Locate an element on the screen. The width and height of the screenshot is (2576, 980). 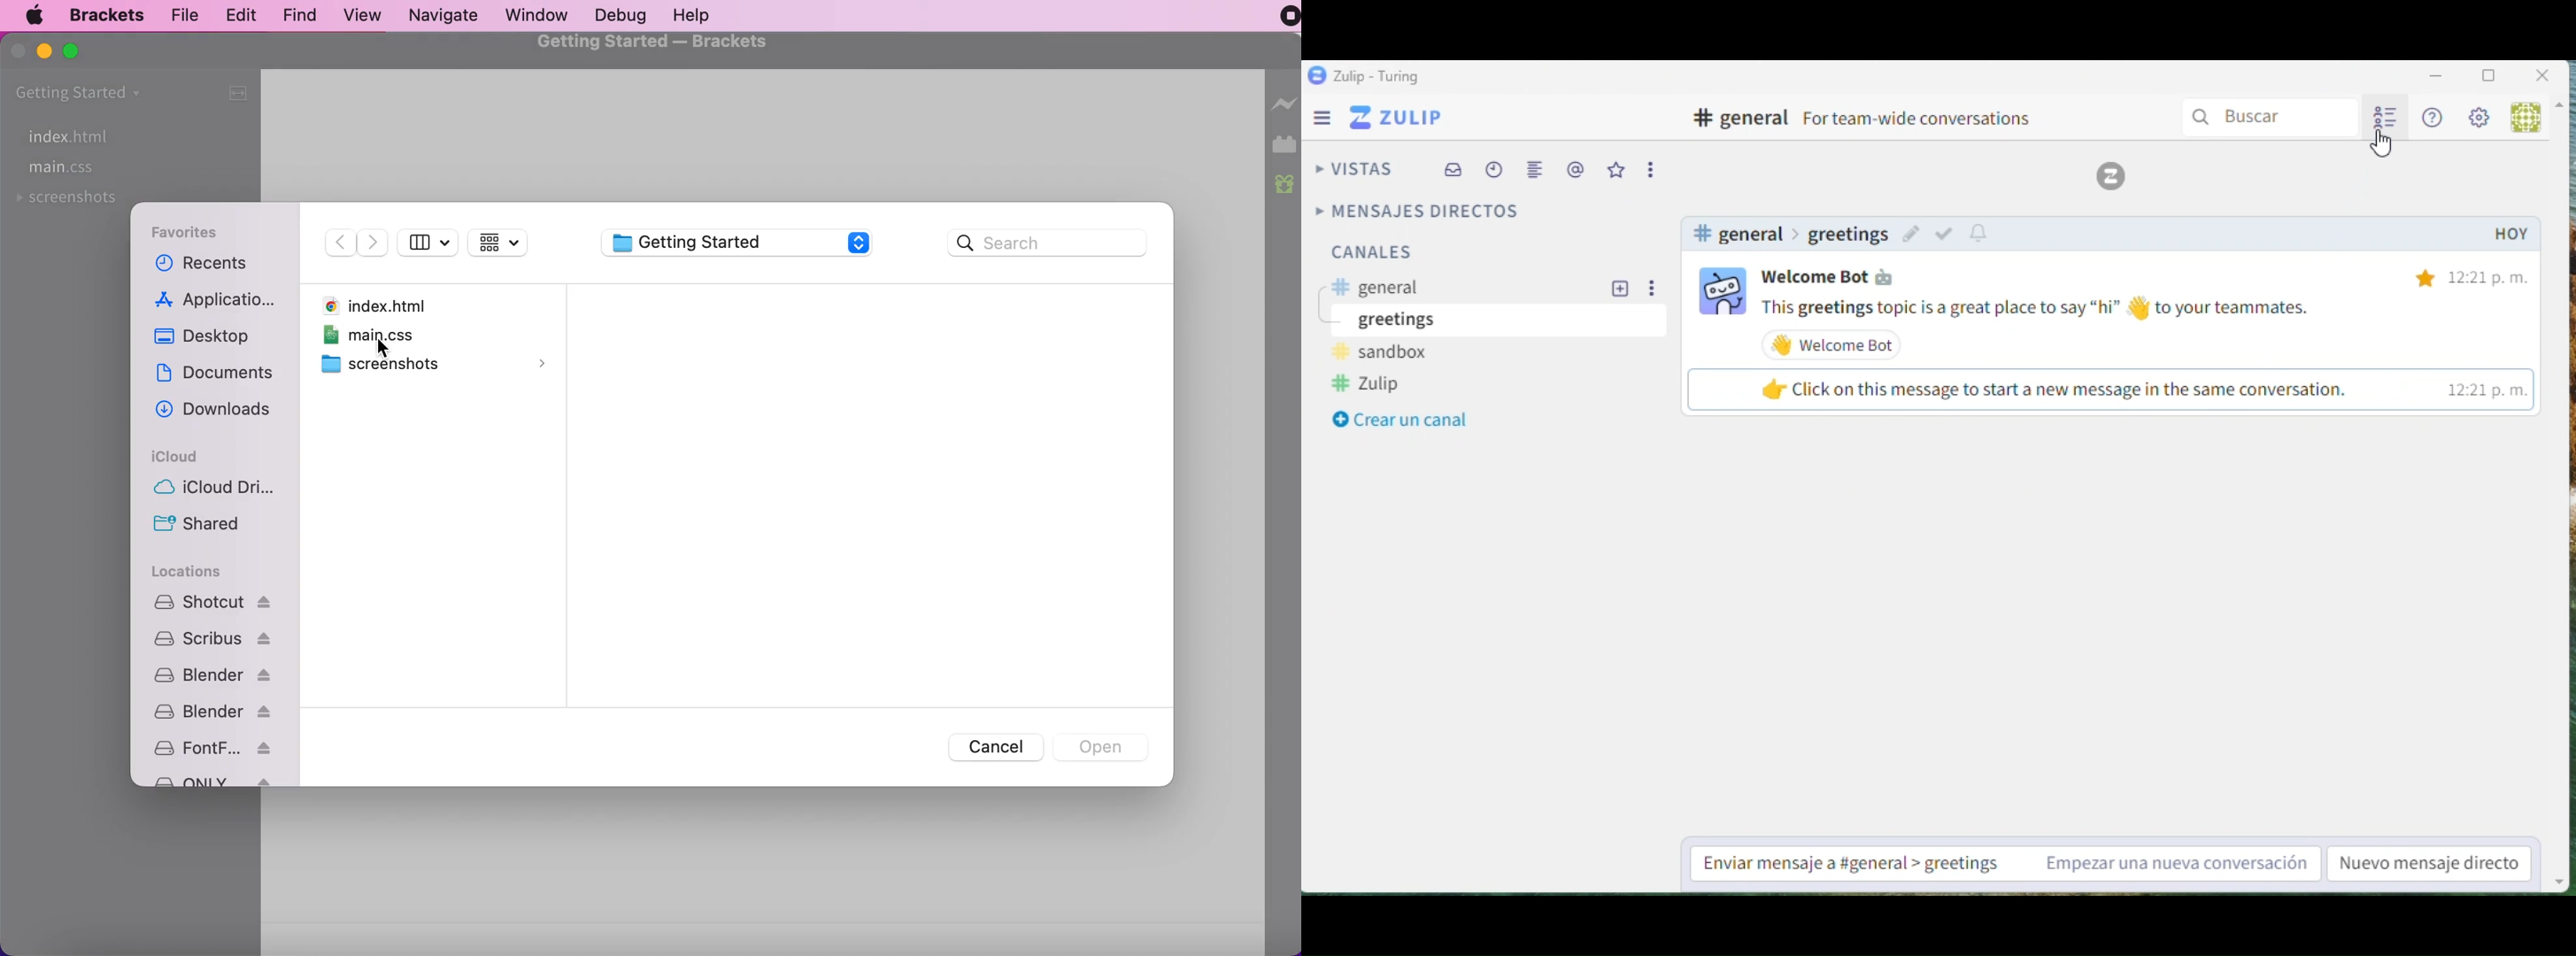
time is located at coordinates (2488, 335).